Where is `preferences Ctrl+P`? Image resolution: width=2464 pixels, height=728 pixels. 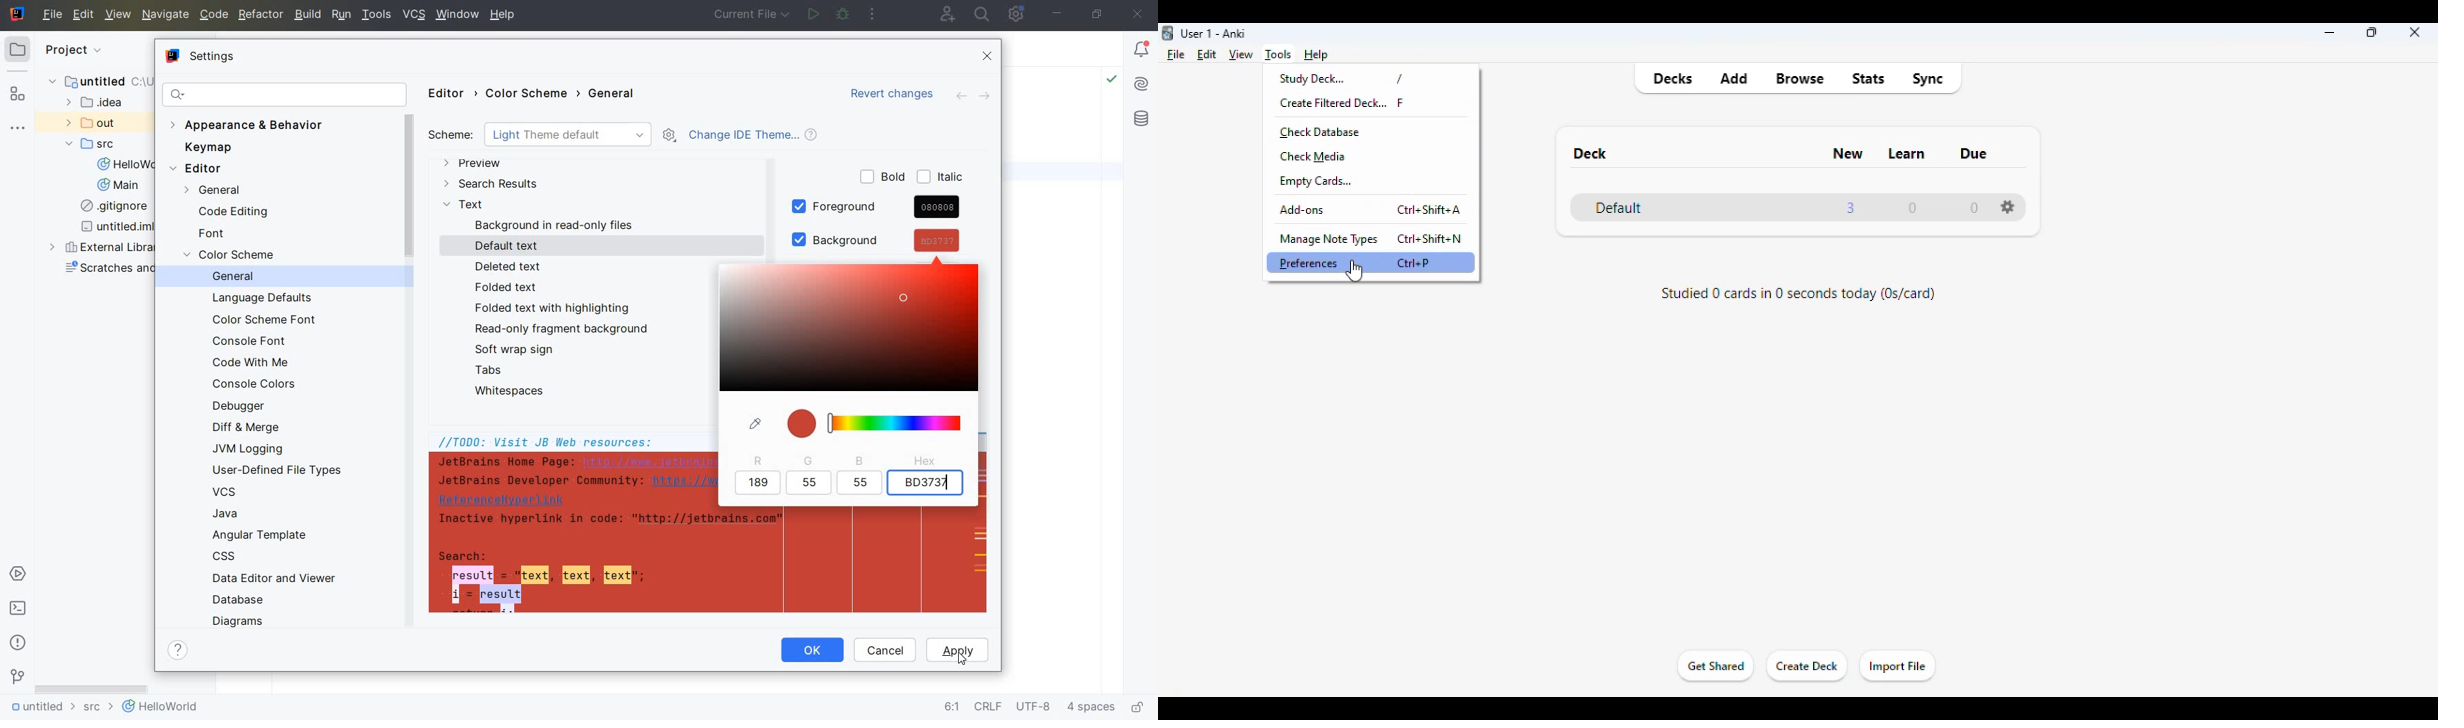 preferences Ctrl+P is located at coordinates (1374, 263).